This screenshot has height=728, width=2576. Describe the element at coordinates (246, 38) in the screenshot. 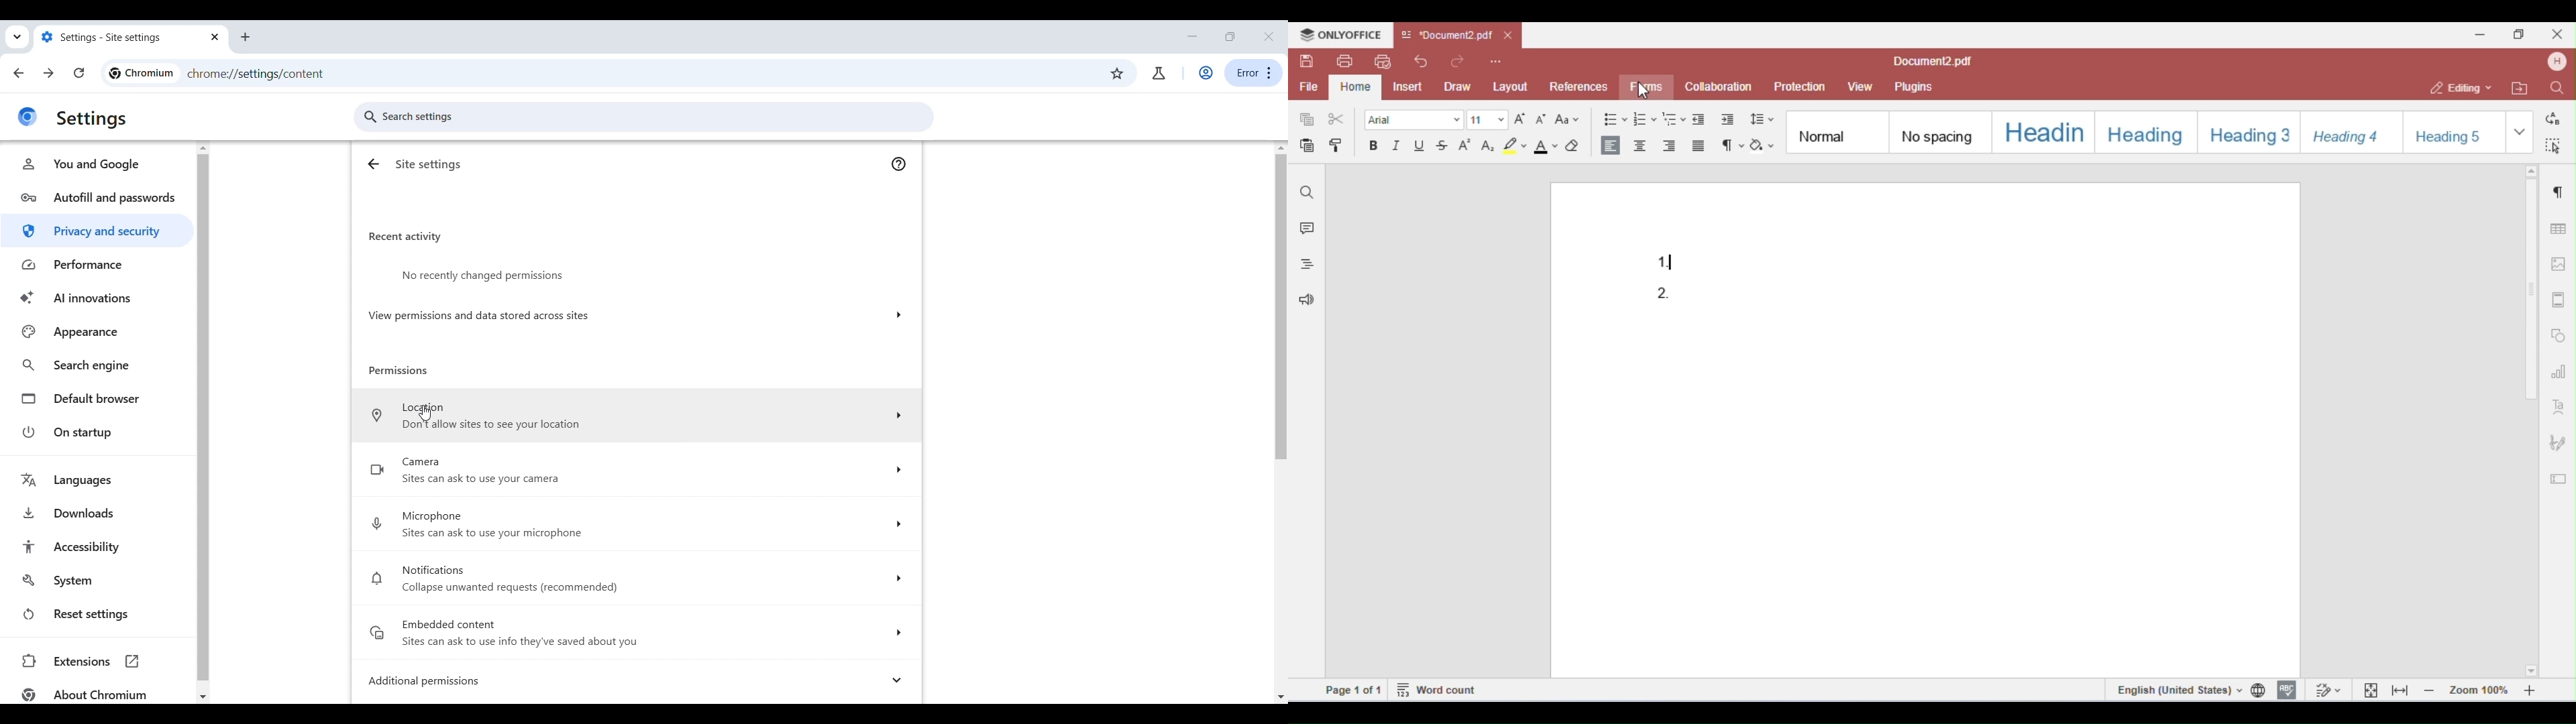

I see `Open new tab` at that location.